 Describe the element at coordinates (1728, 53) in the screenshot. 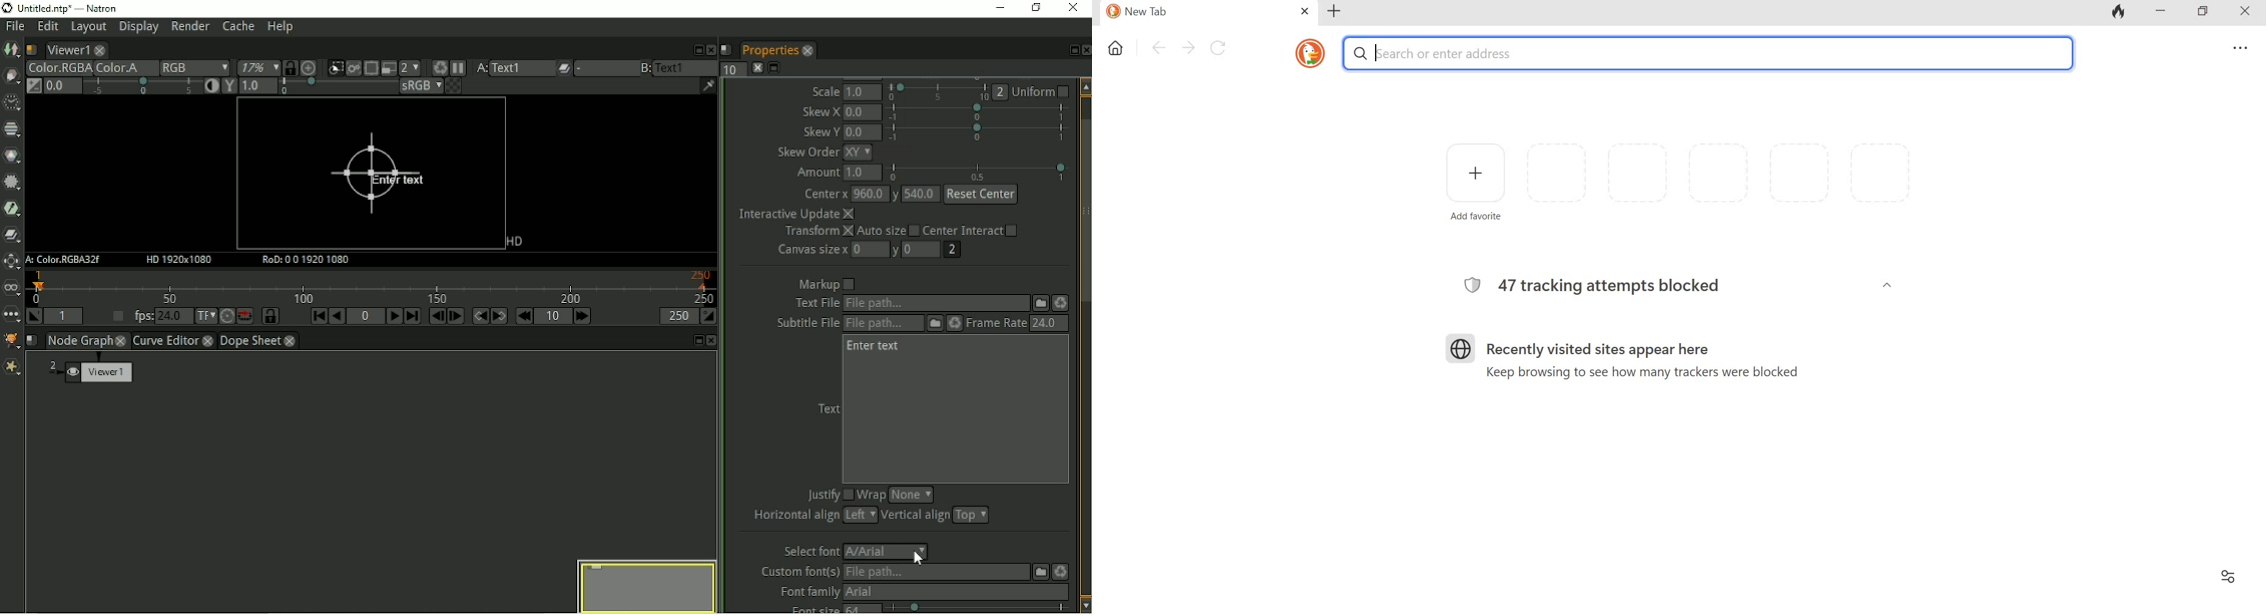

I see `Search or enter address` at that location.